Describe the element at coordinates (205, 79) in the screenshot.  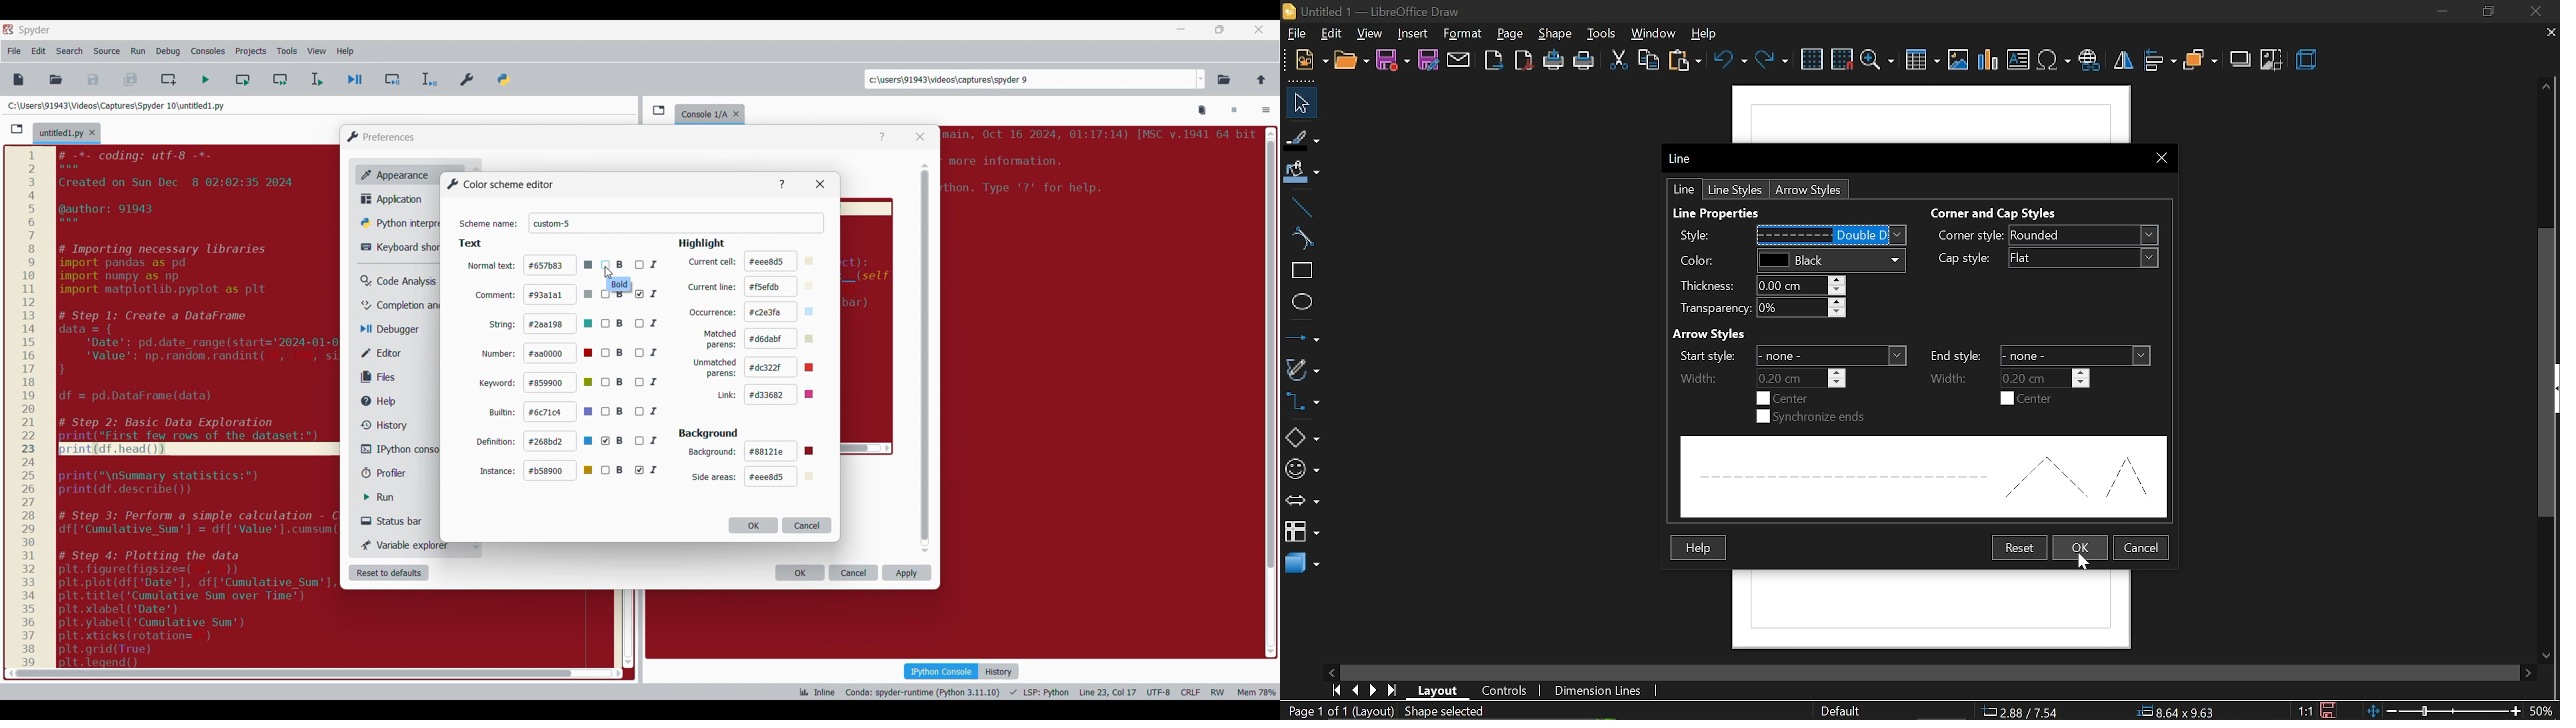
I see `Run file` at that location.